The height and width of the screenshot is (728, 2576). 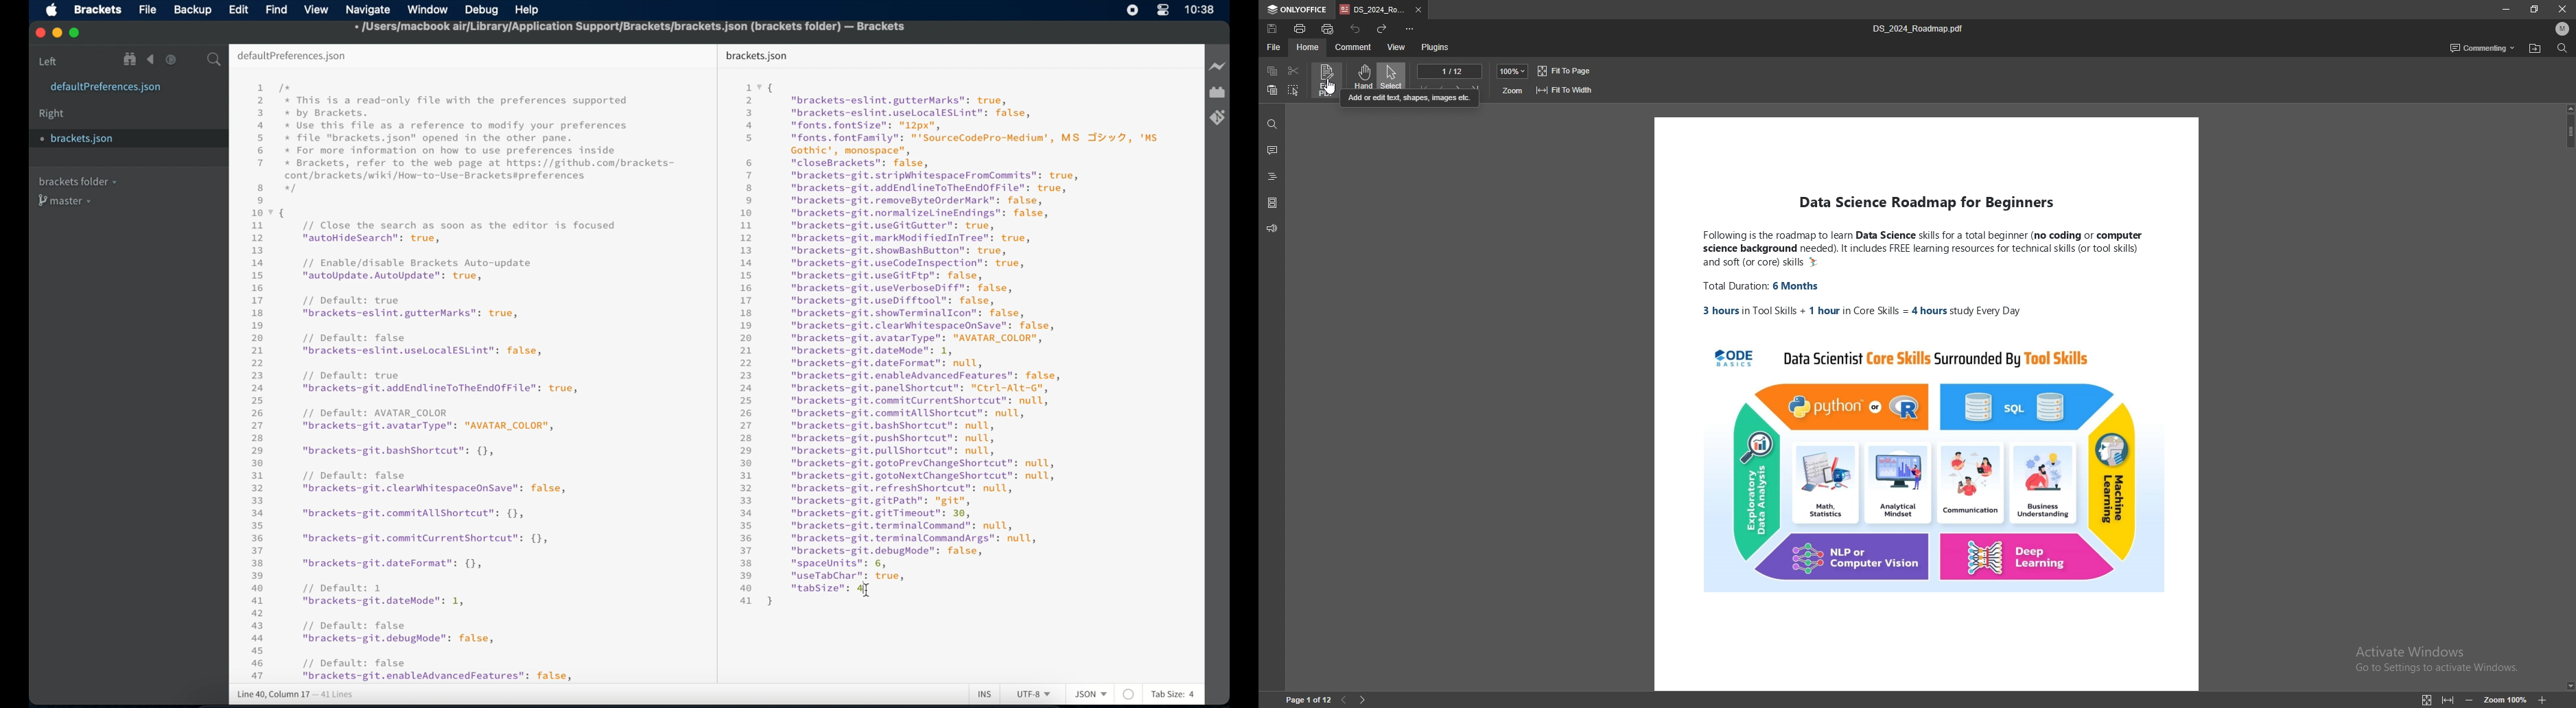 What do you see at coordinates (985, 695) in the screenshot?
I see `ins` at bounding box center [985, 695].